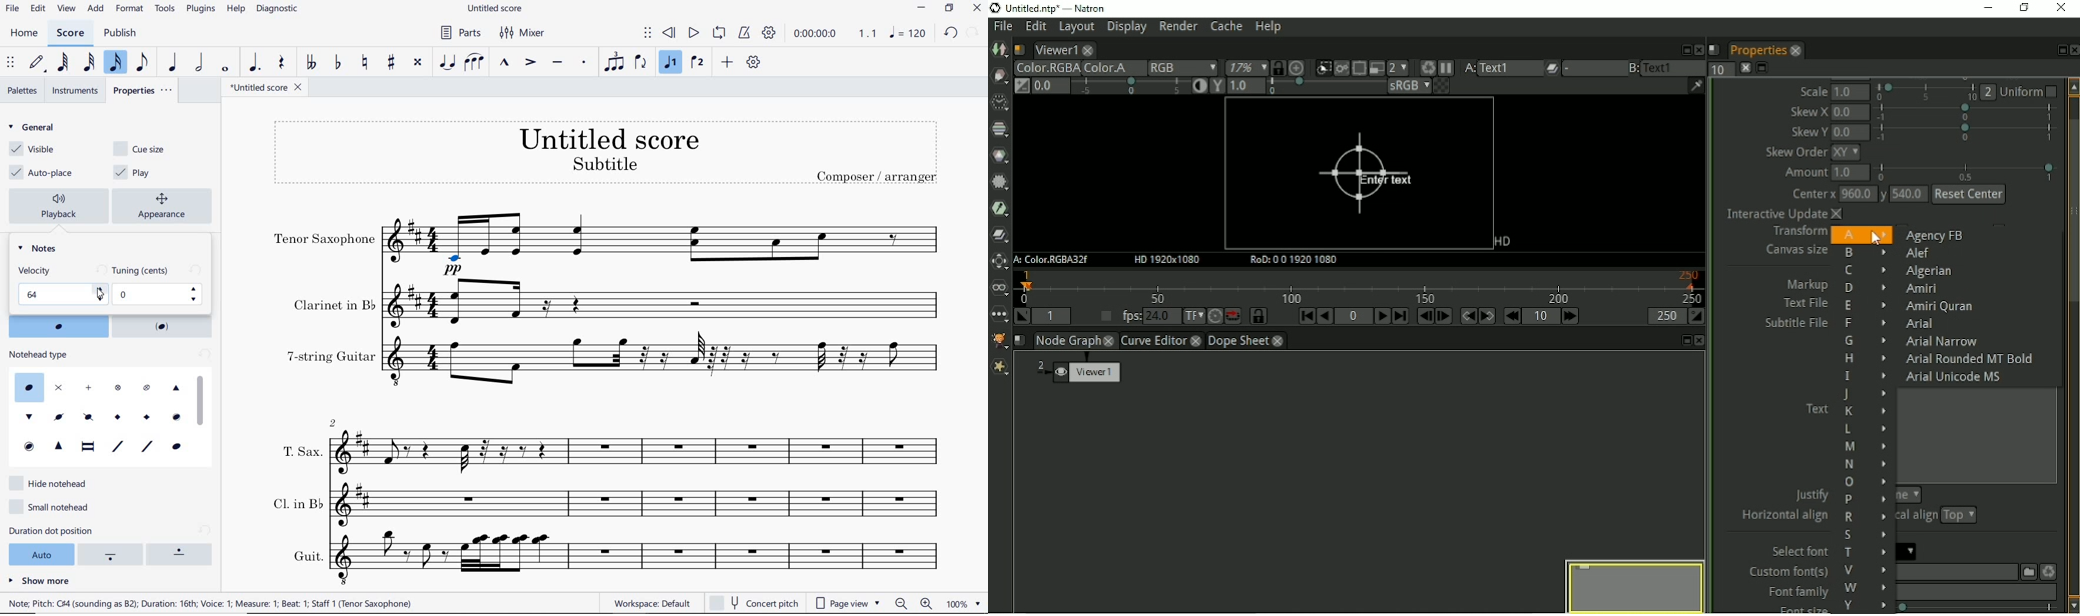 The height and width of the screenshot is (616, 2100). Describe the element at coordinates (117, 63) in the screenshot. I see `16TH NOTE` at that location.